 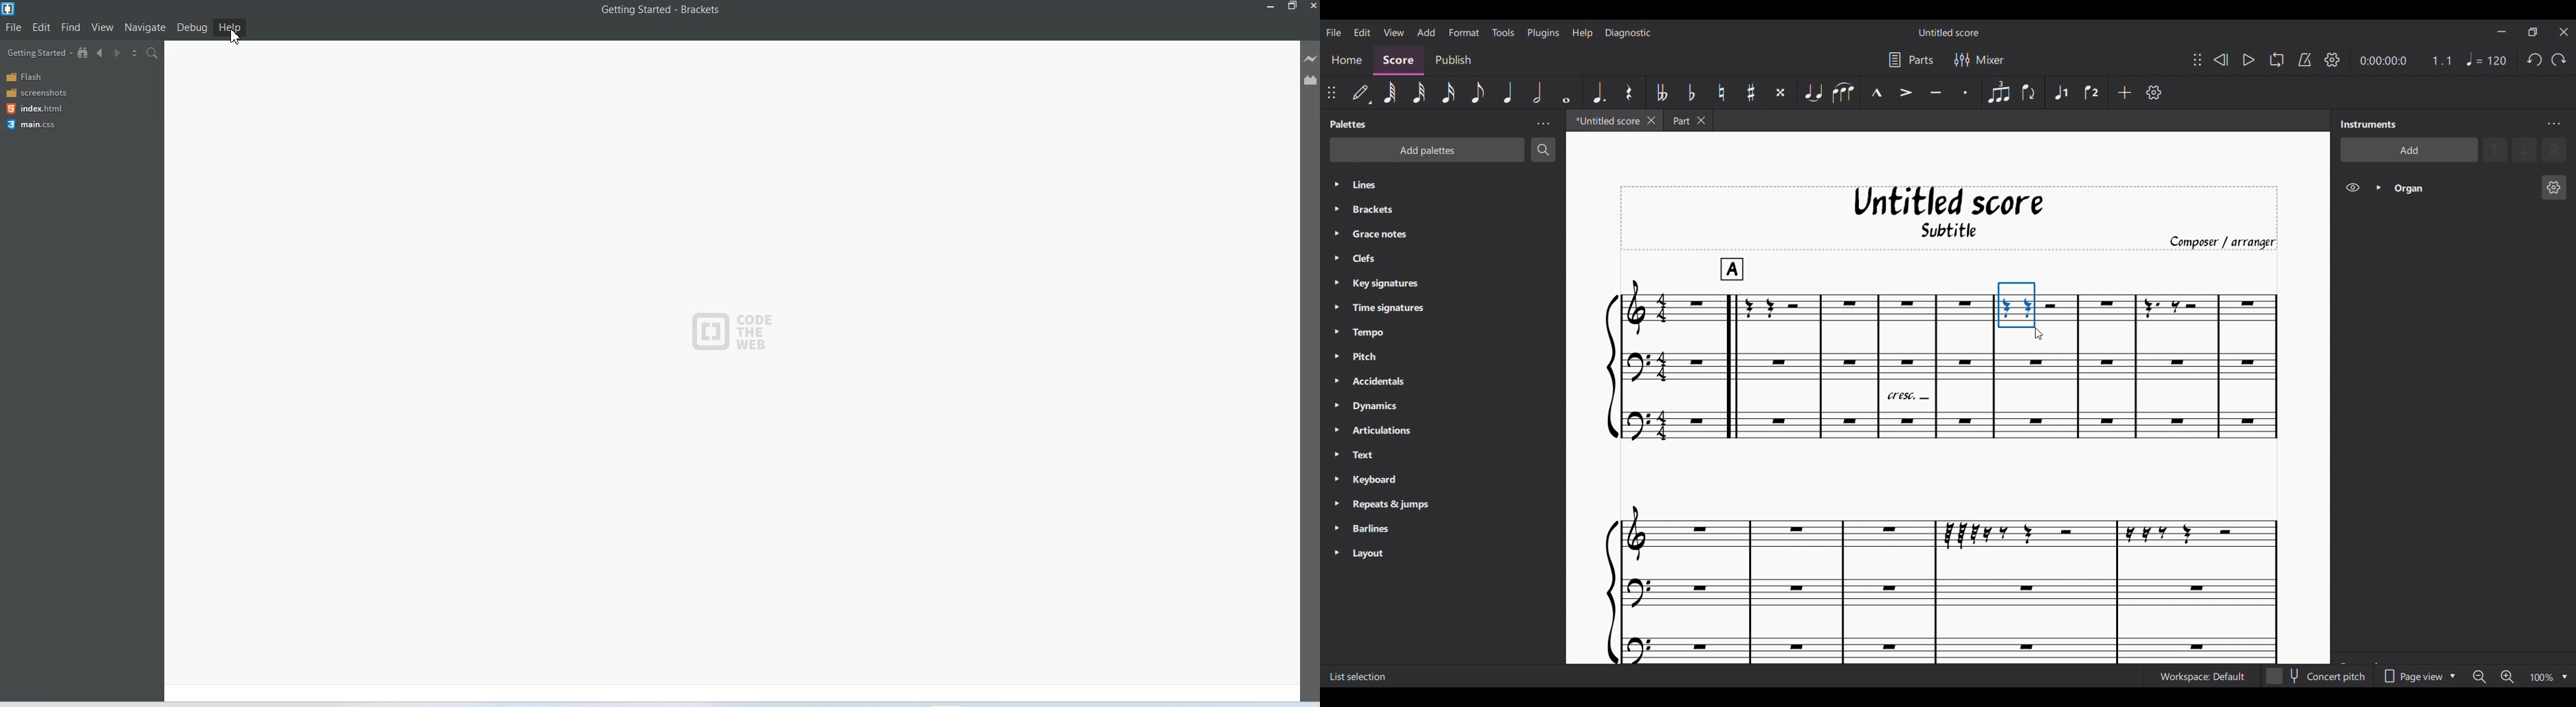 I want to click on main.css, so click(x=35, y=124).